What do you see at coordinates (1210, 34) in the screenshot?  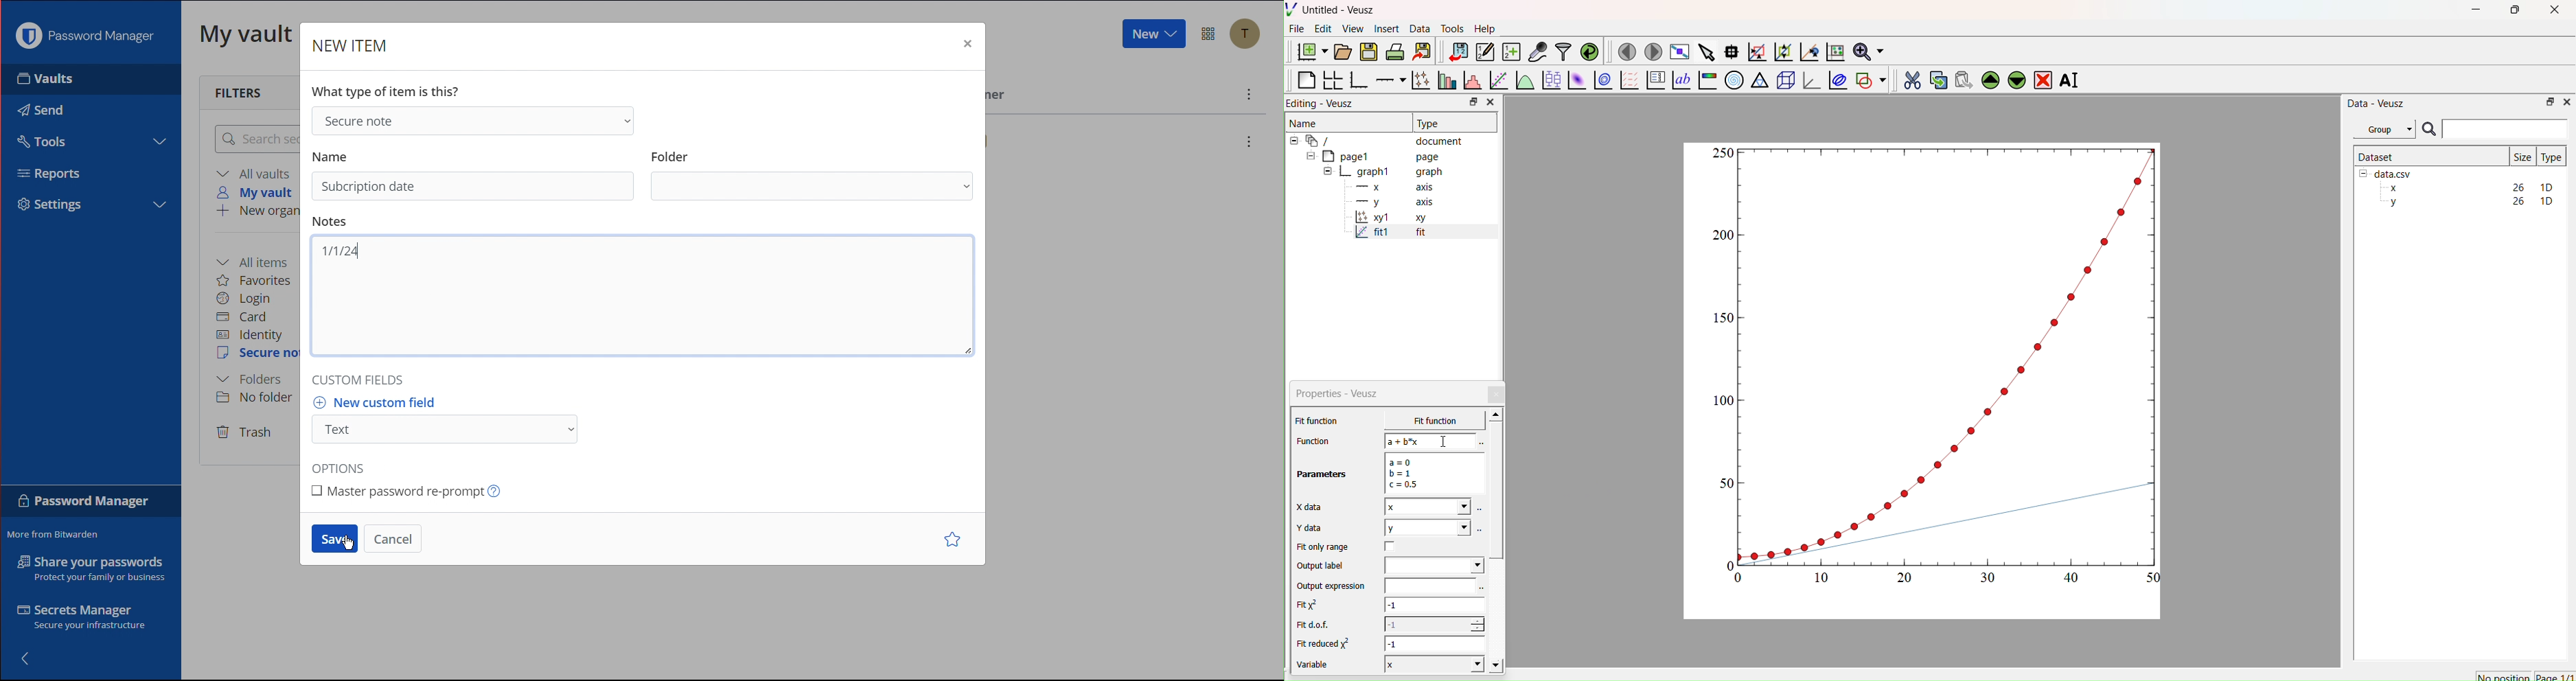 I see `Options` at bounding box center [1210, 34].